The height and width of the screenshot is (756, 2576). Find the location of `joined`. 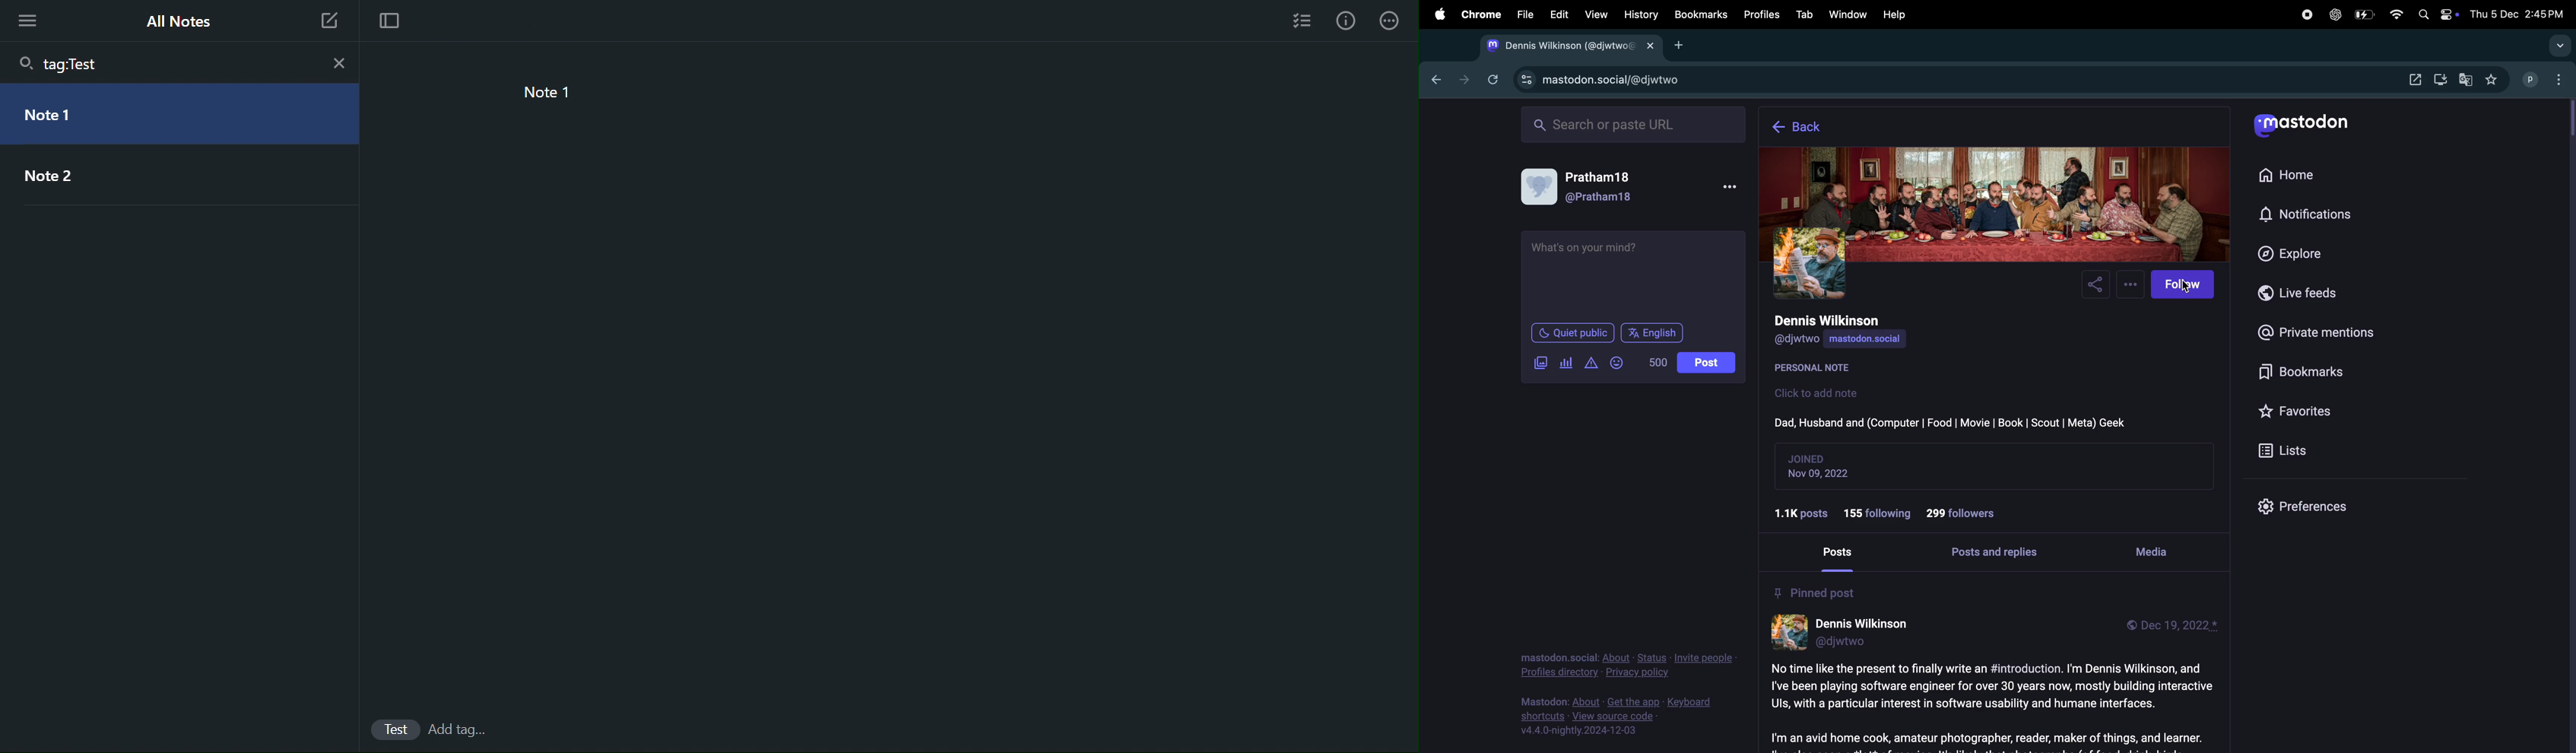

joined is located at coordinates (1810, 458).